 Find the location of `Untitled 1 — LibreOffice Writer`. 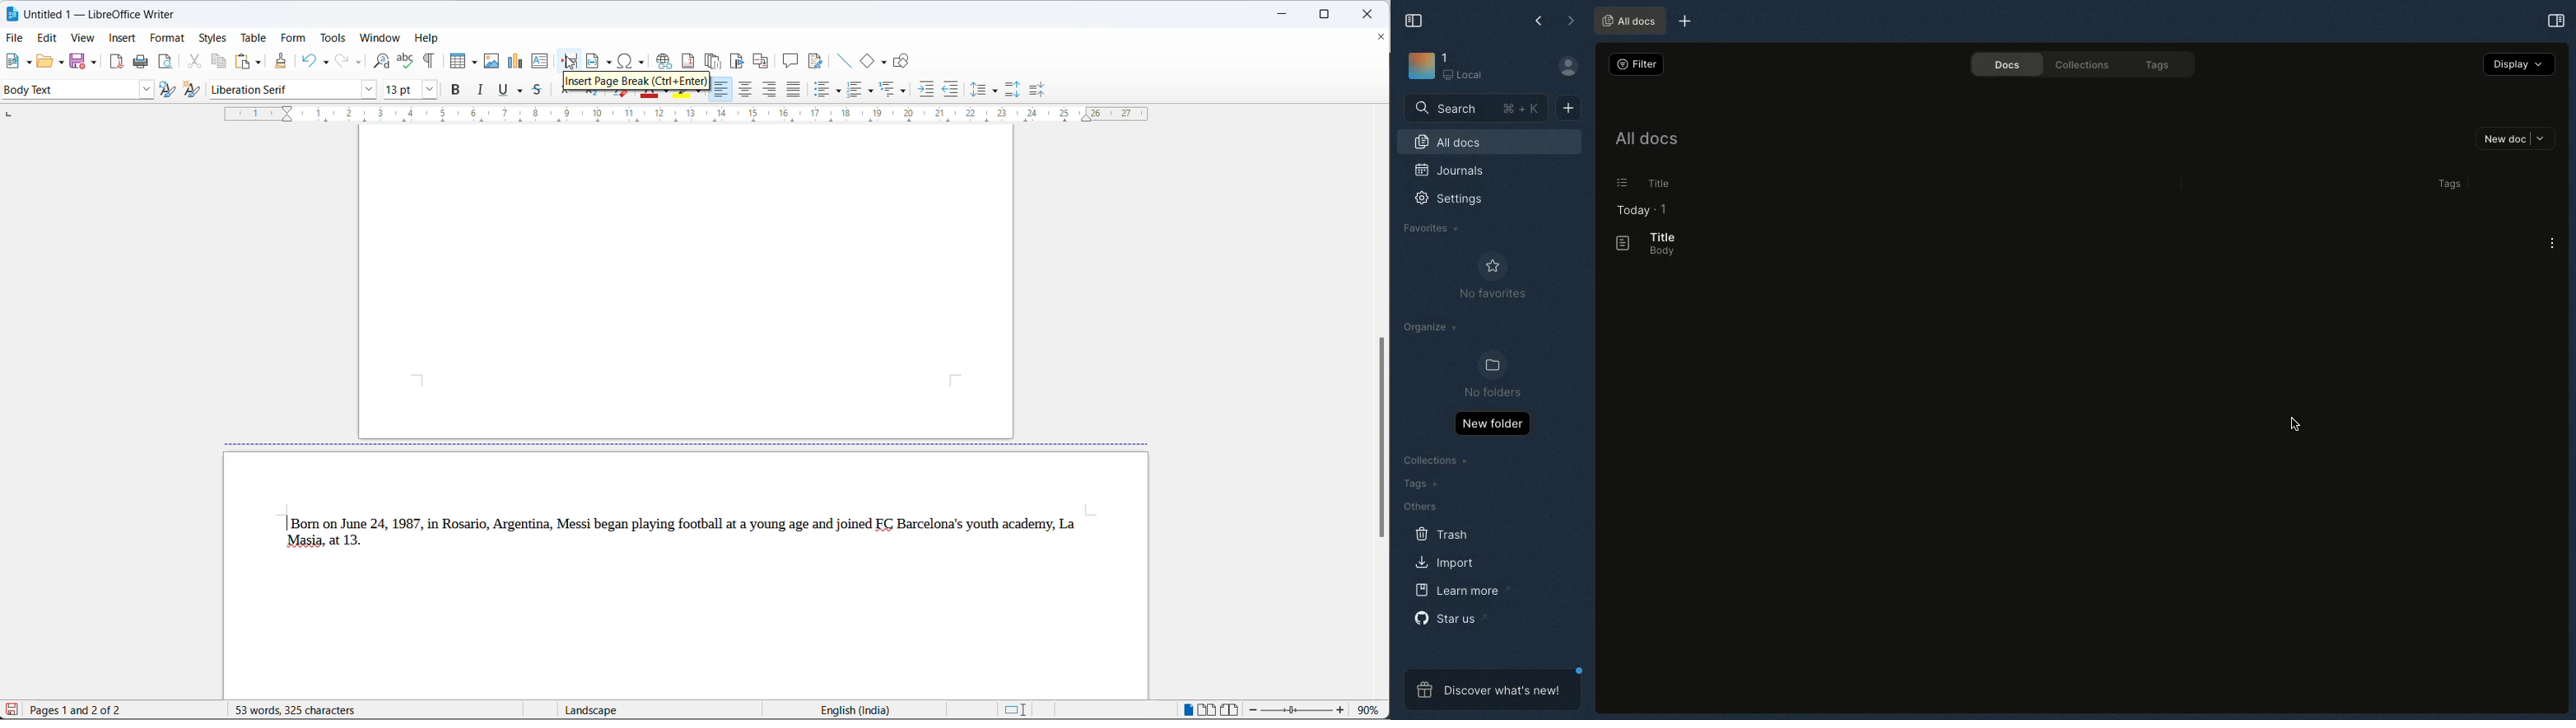

Untitled 1 — LibreOffice Writer is located at coordinates (109, 13).